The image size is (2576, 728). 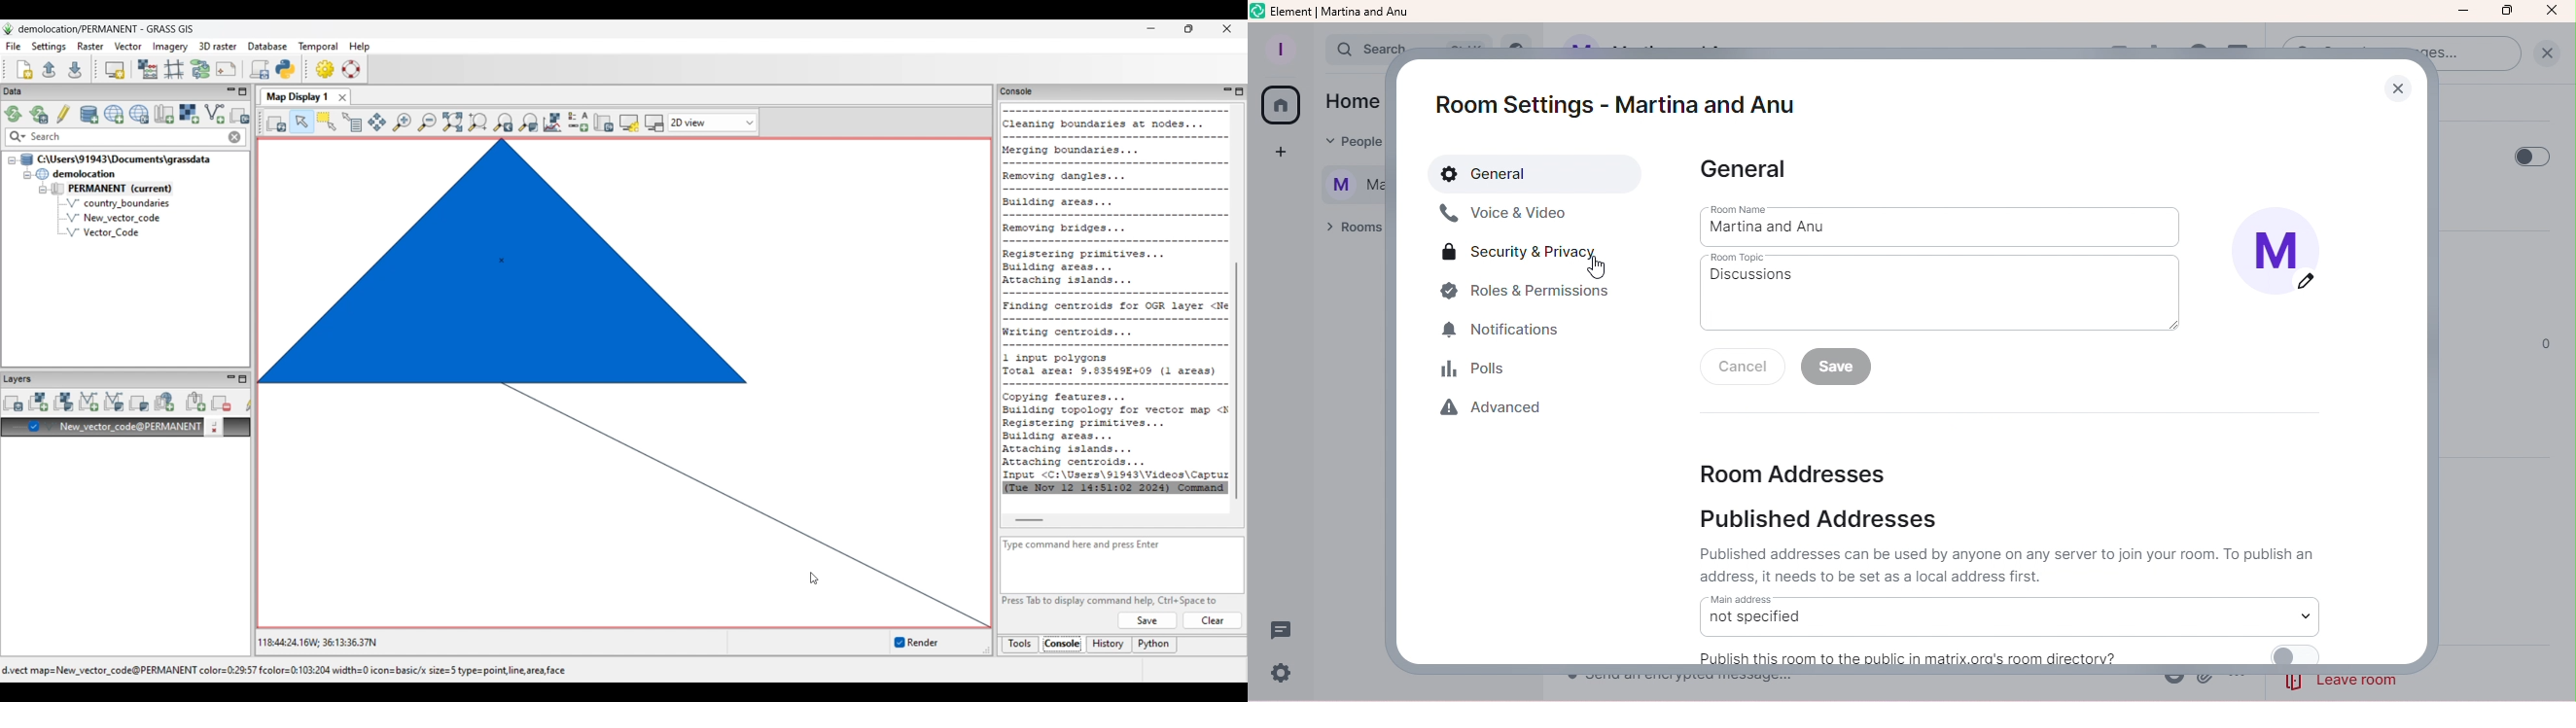 I want to click on Cursor, so click(x=1597, y=270).